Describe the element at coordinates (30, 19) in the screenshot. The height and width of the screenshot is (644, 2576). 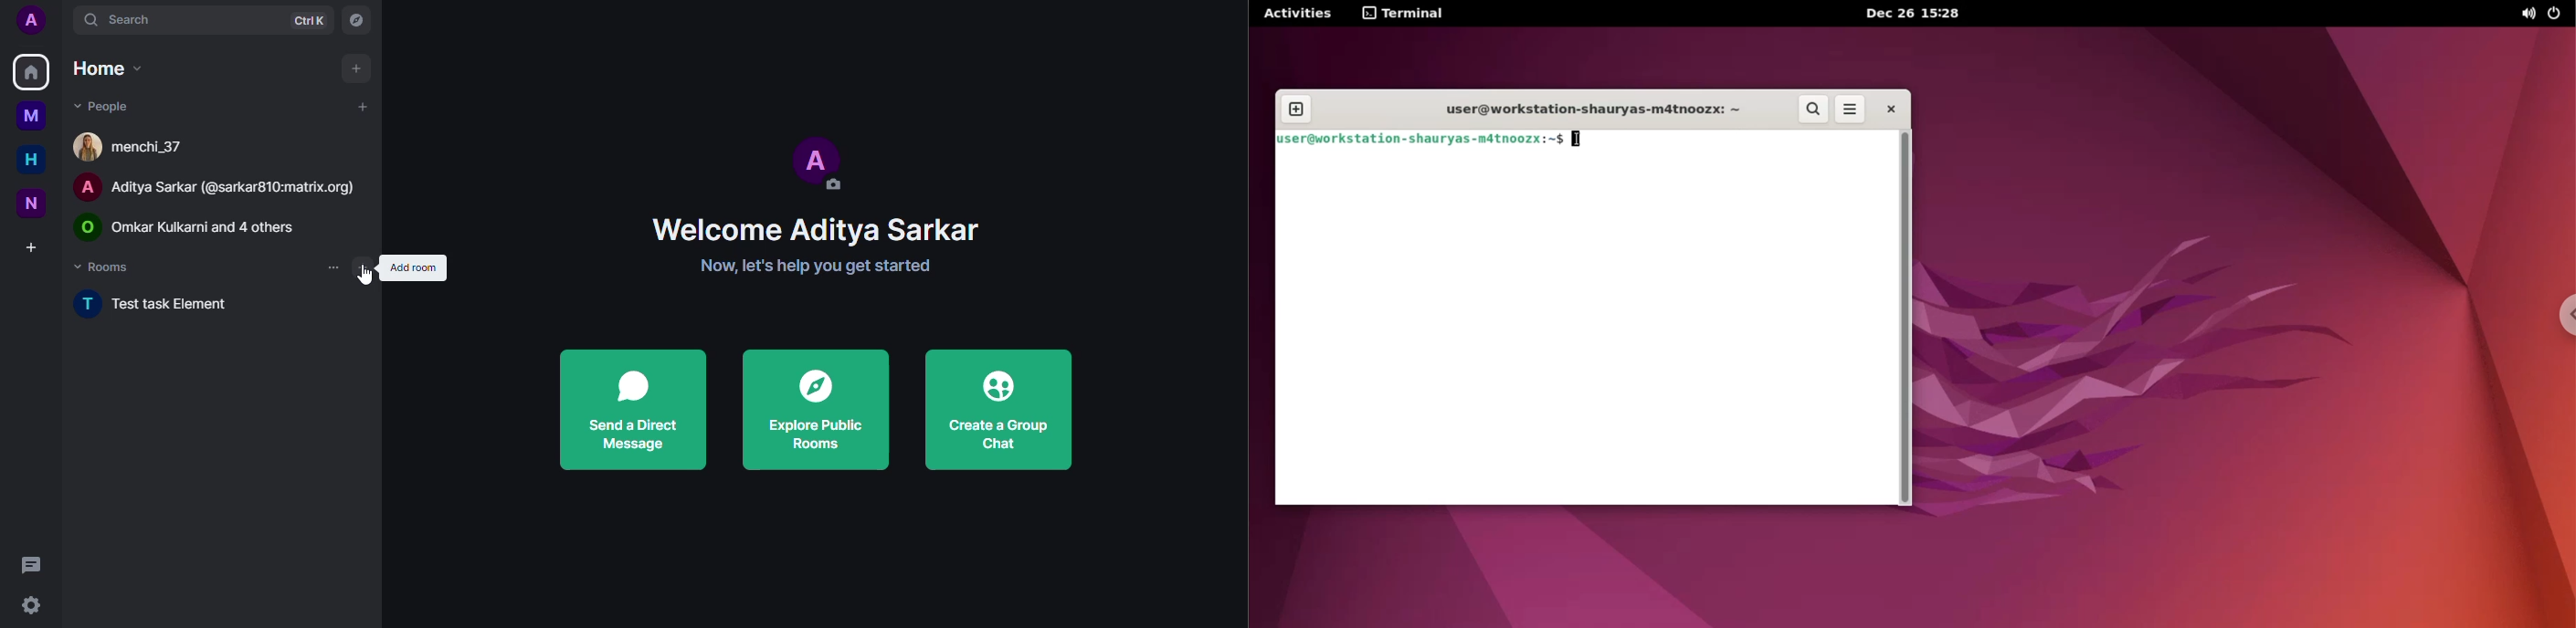
I see `profile` at that location.